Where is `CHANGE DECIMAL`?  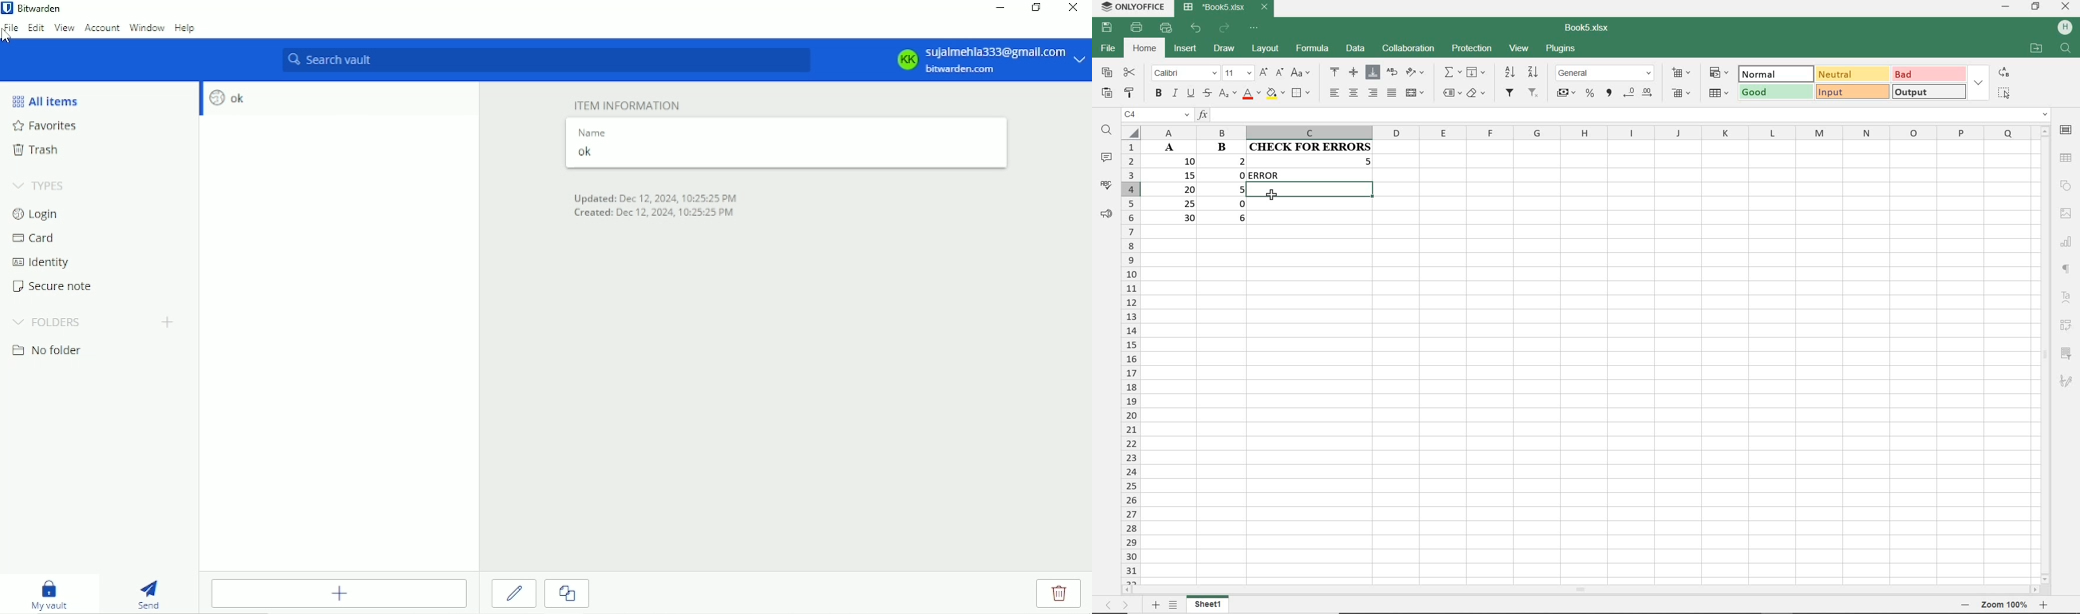 CHANGE DECIMAL is located at coordinates (1640, 94).